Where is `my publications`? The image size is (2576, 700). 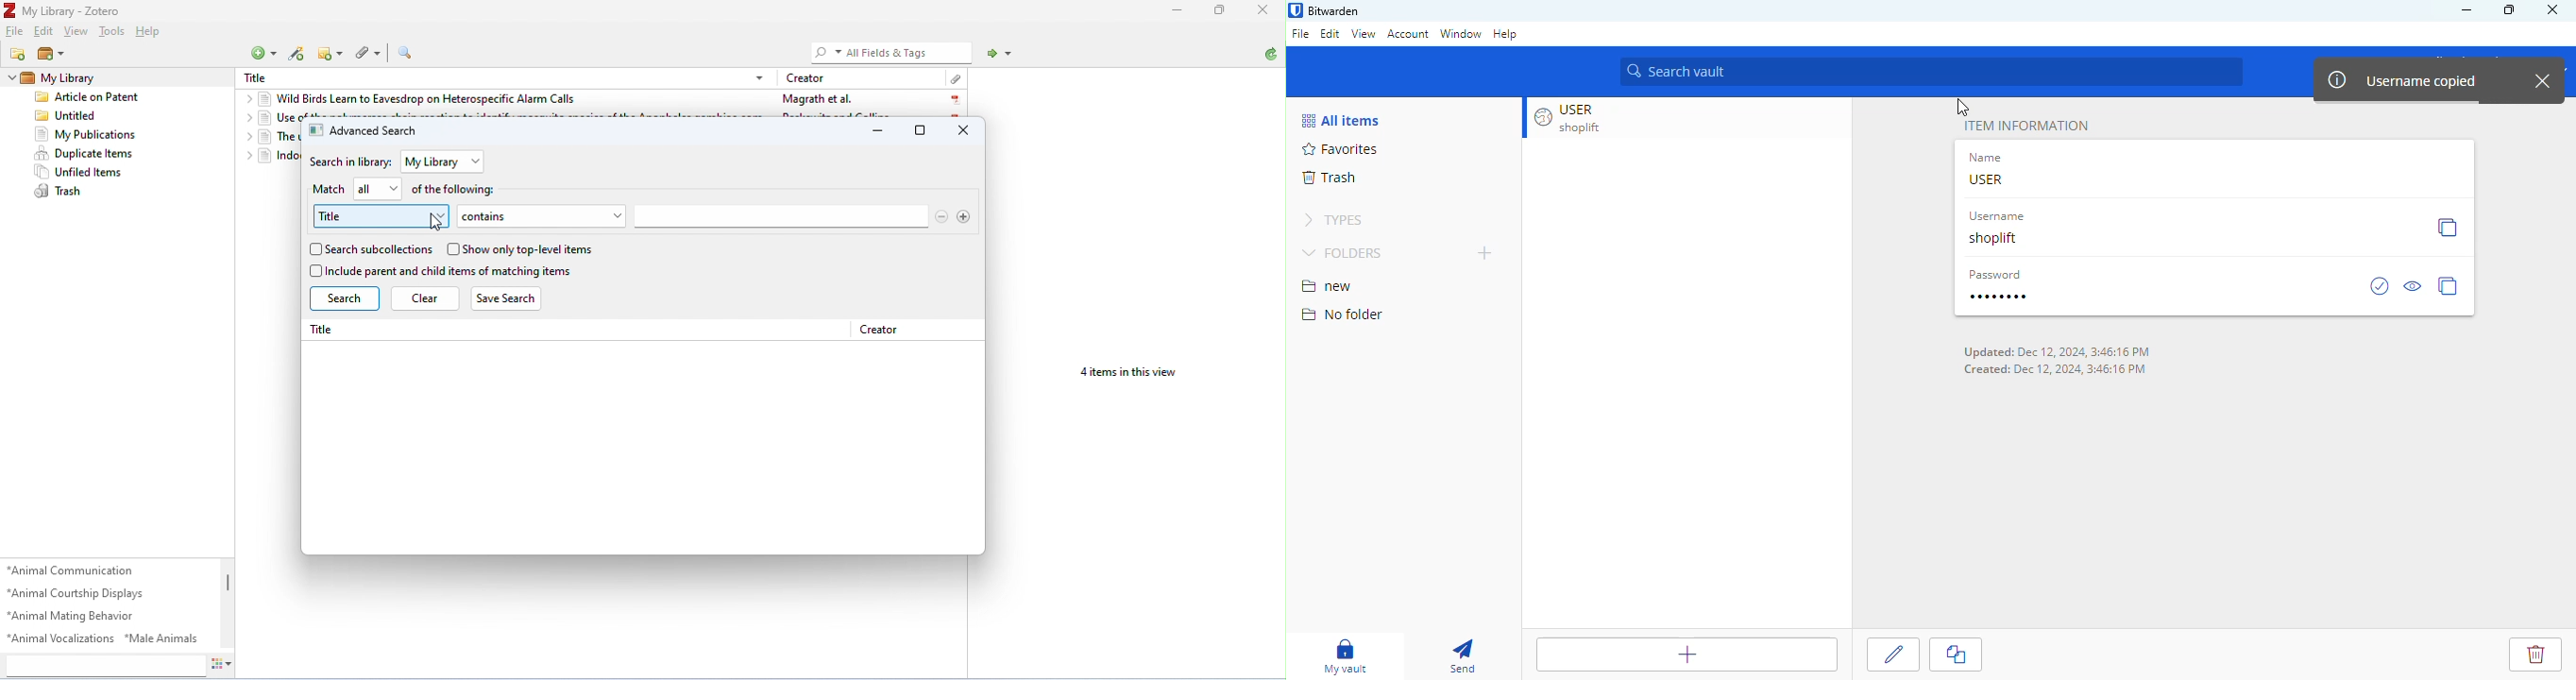 my publications is located at coordinates (85, 135).